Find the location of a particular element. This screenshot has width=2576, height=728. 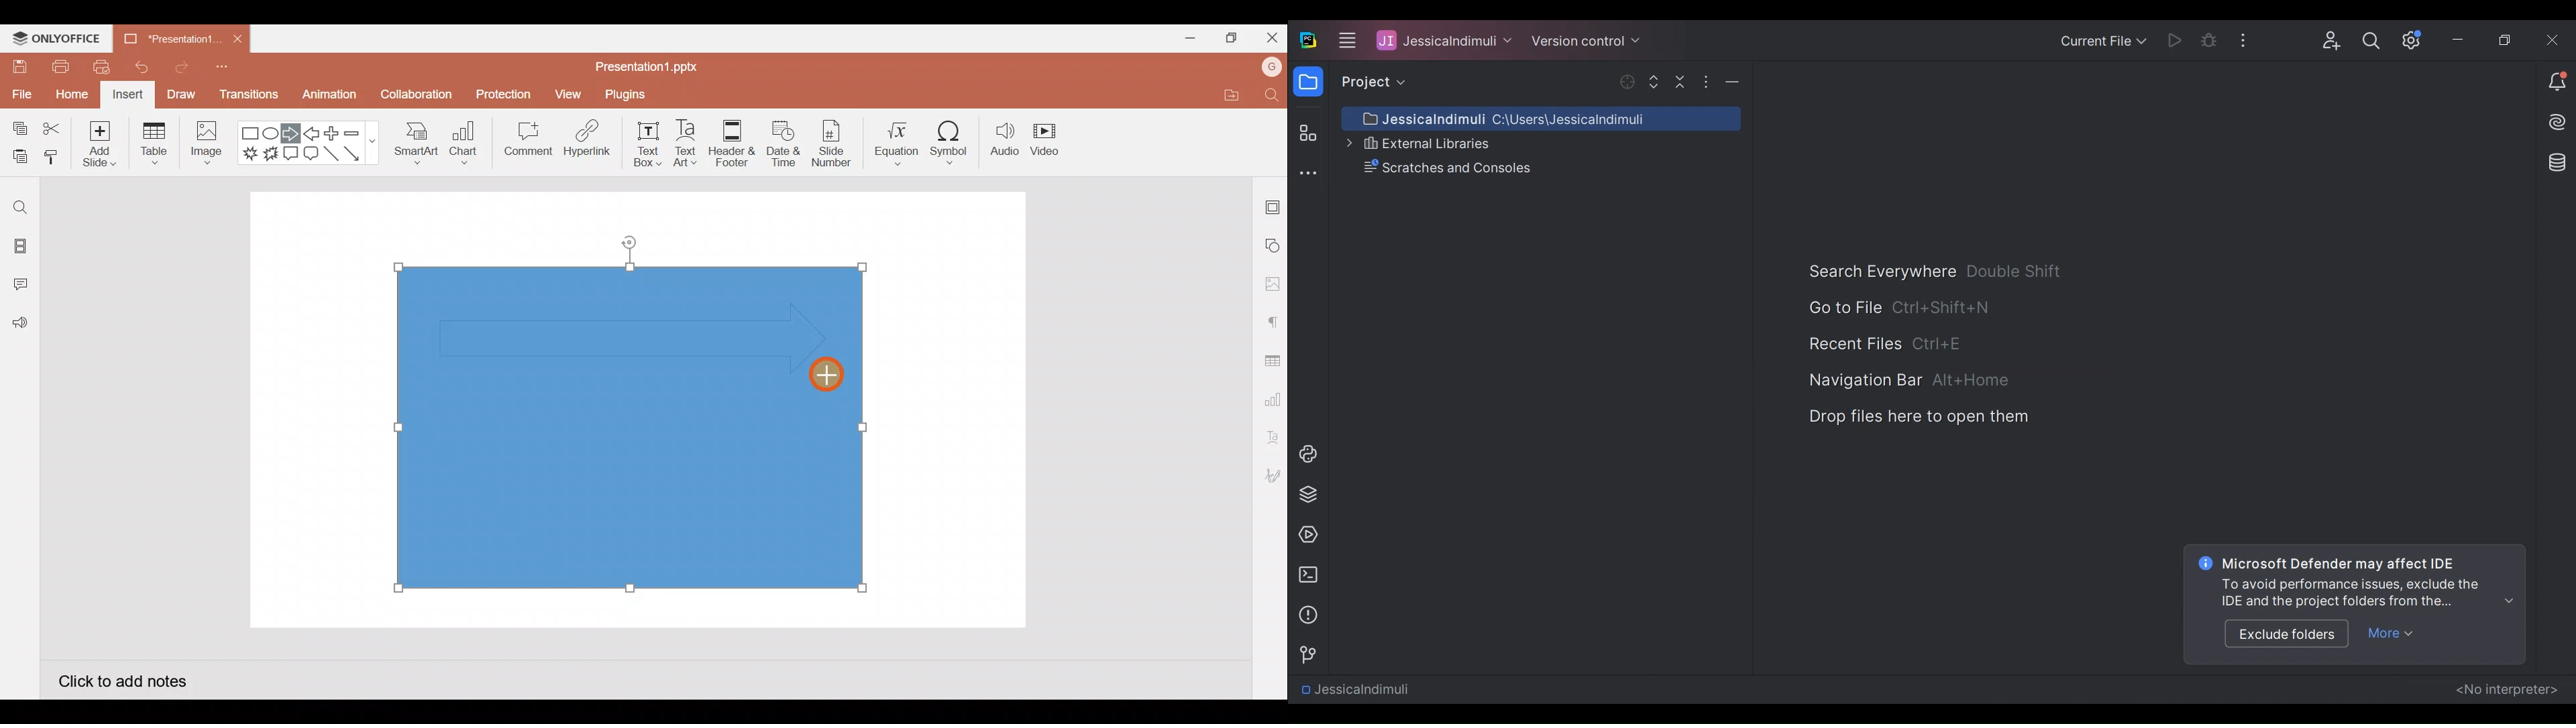

Minus is located at coordinates (359, 132).